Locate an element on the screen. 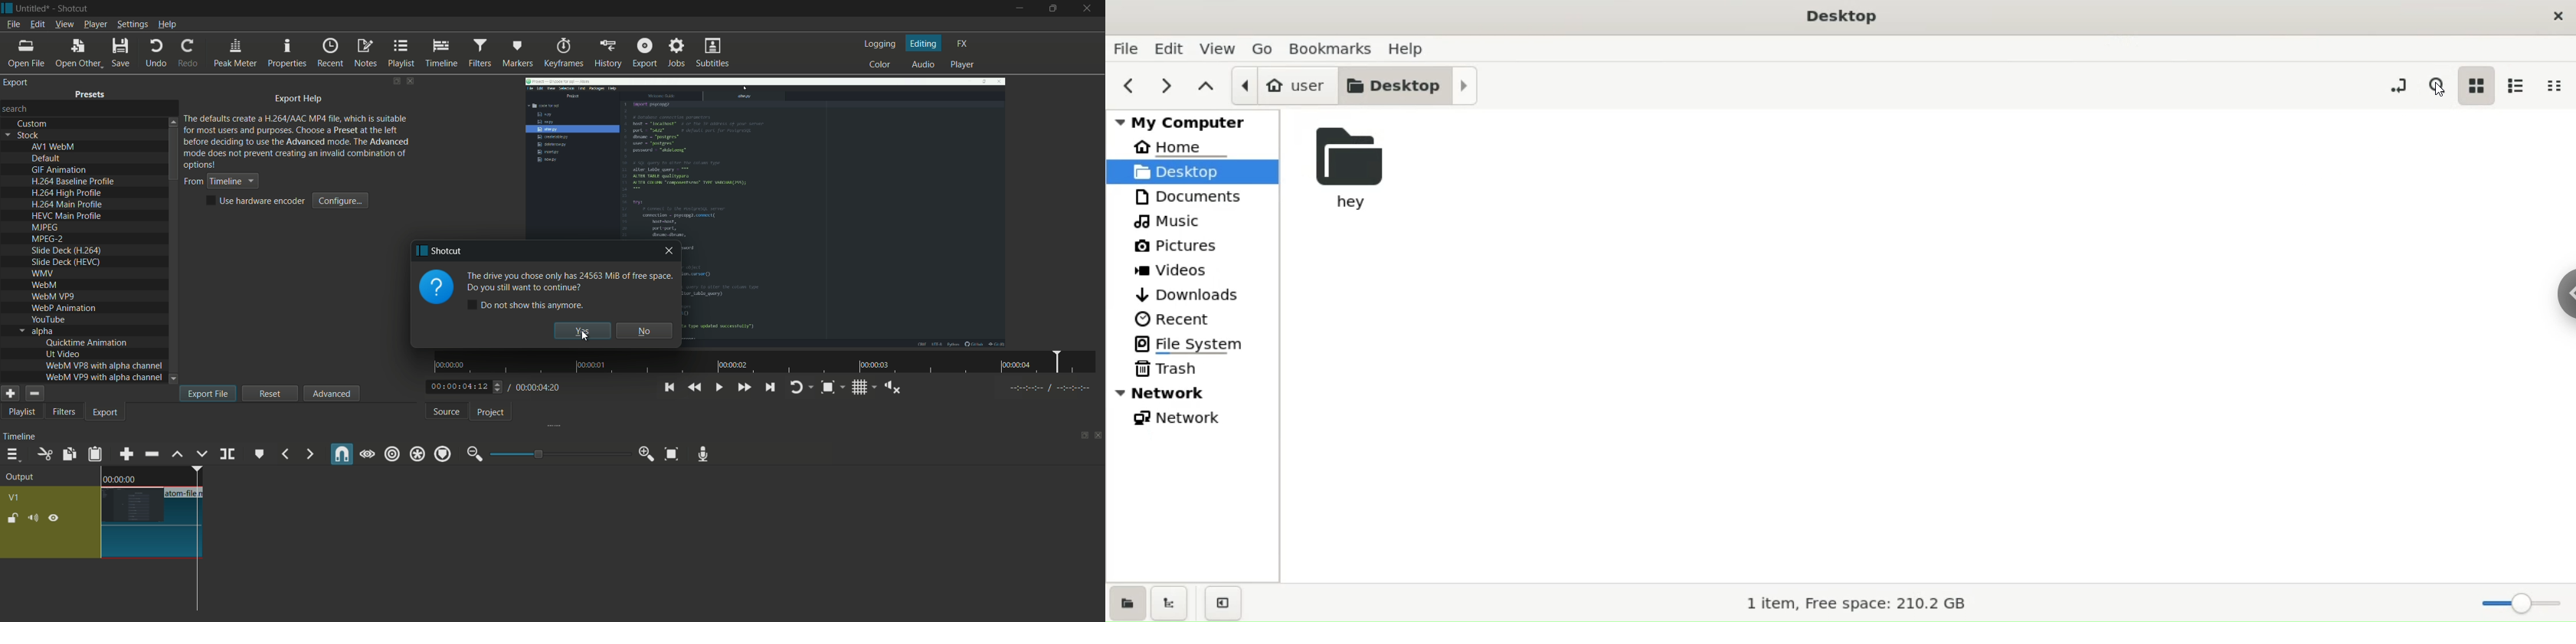 The height and width of the screenshot is (644, 2576). toggle play or pause is located at coordinates (720, 388).